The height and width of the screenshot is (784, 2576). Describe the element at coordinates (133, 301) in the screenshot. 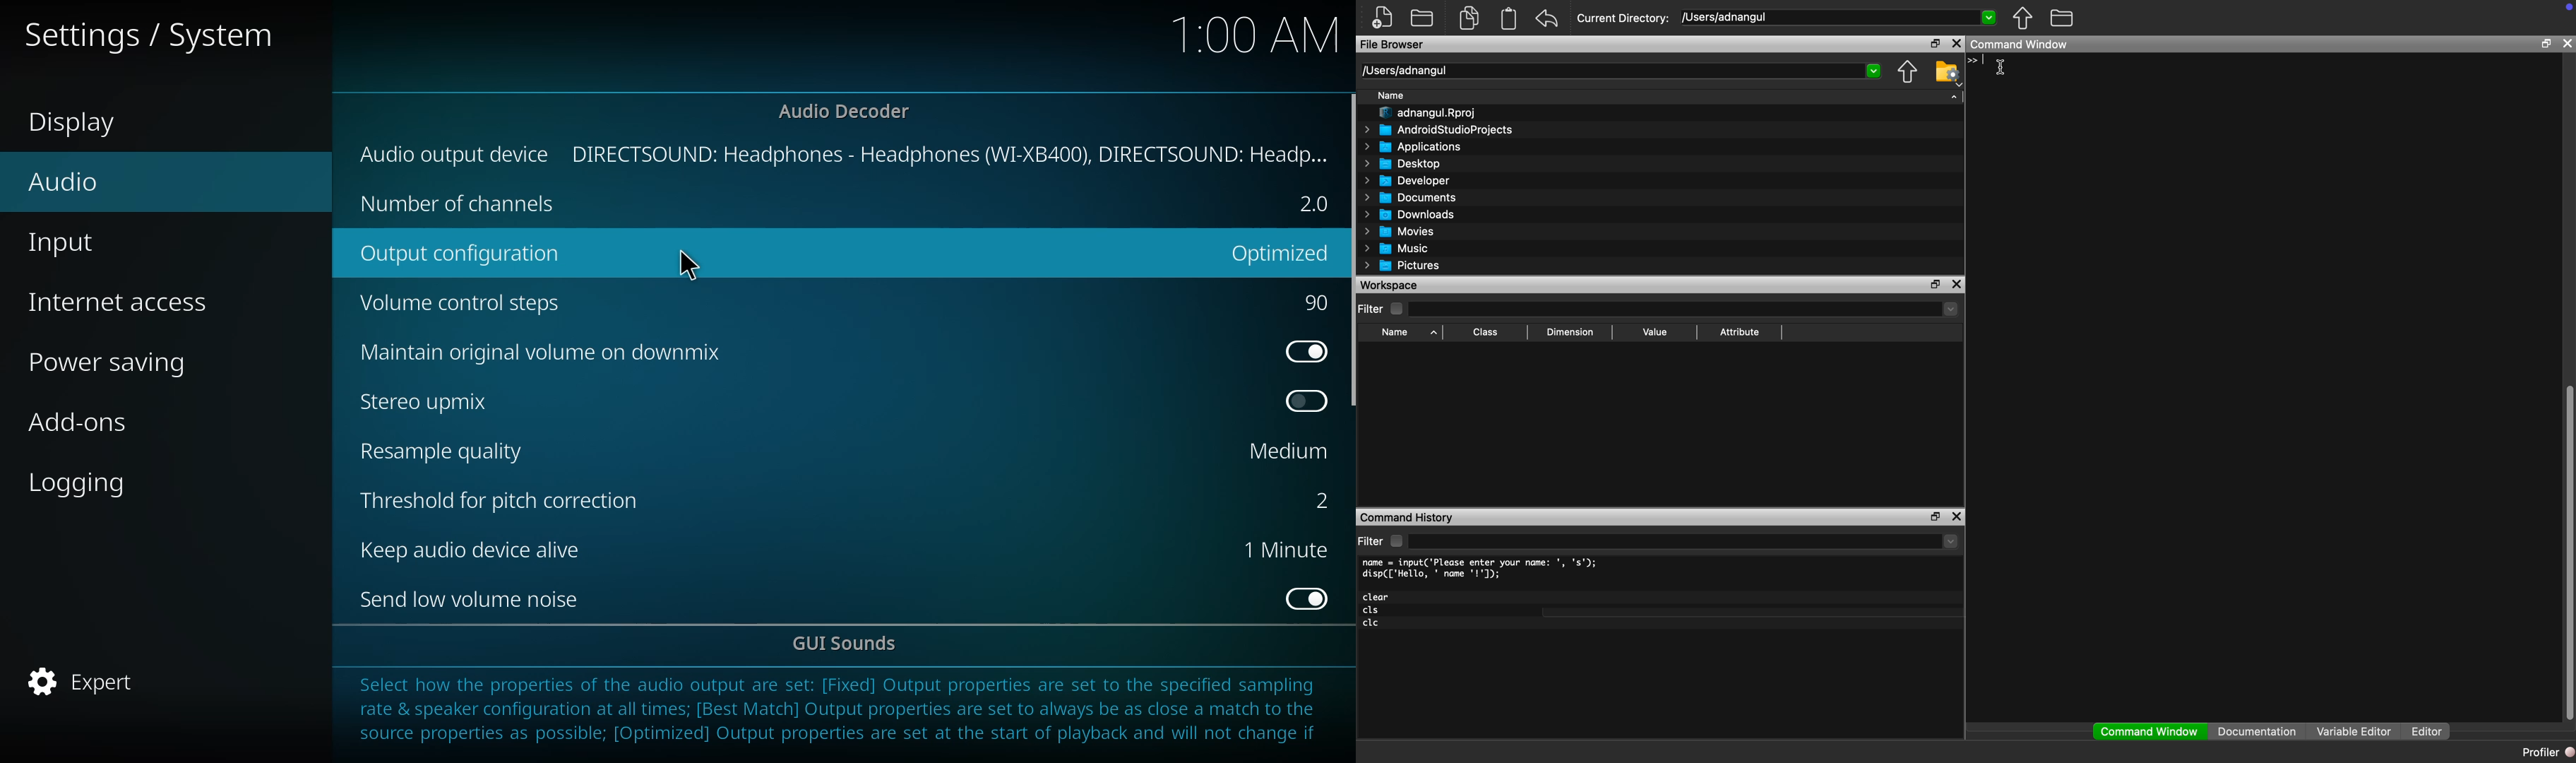

I see `access` at that location.